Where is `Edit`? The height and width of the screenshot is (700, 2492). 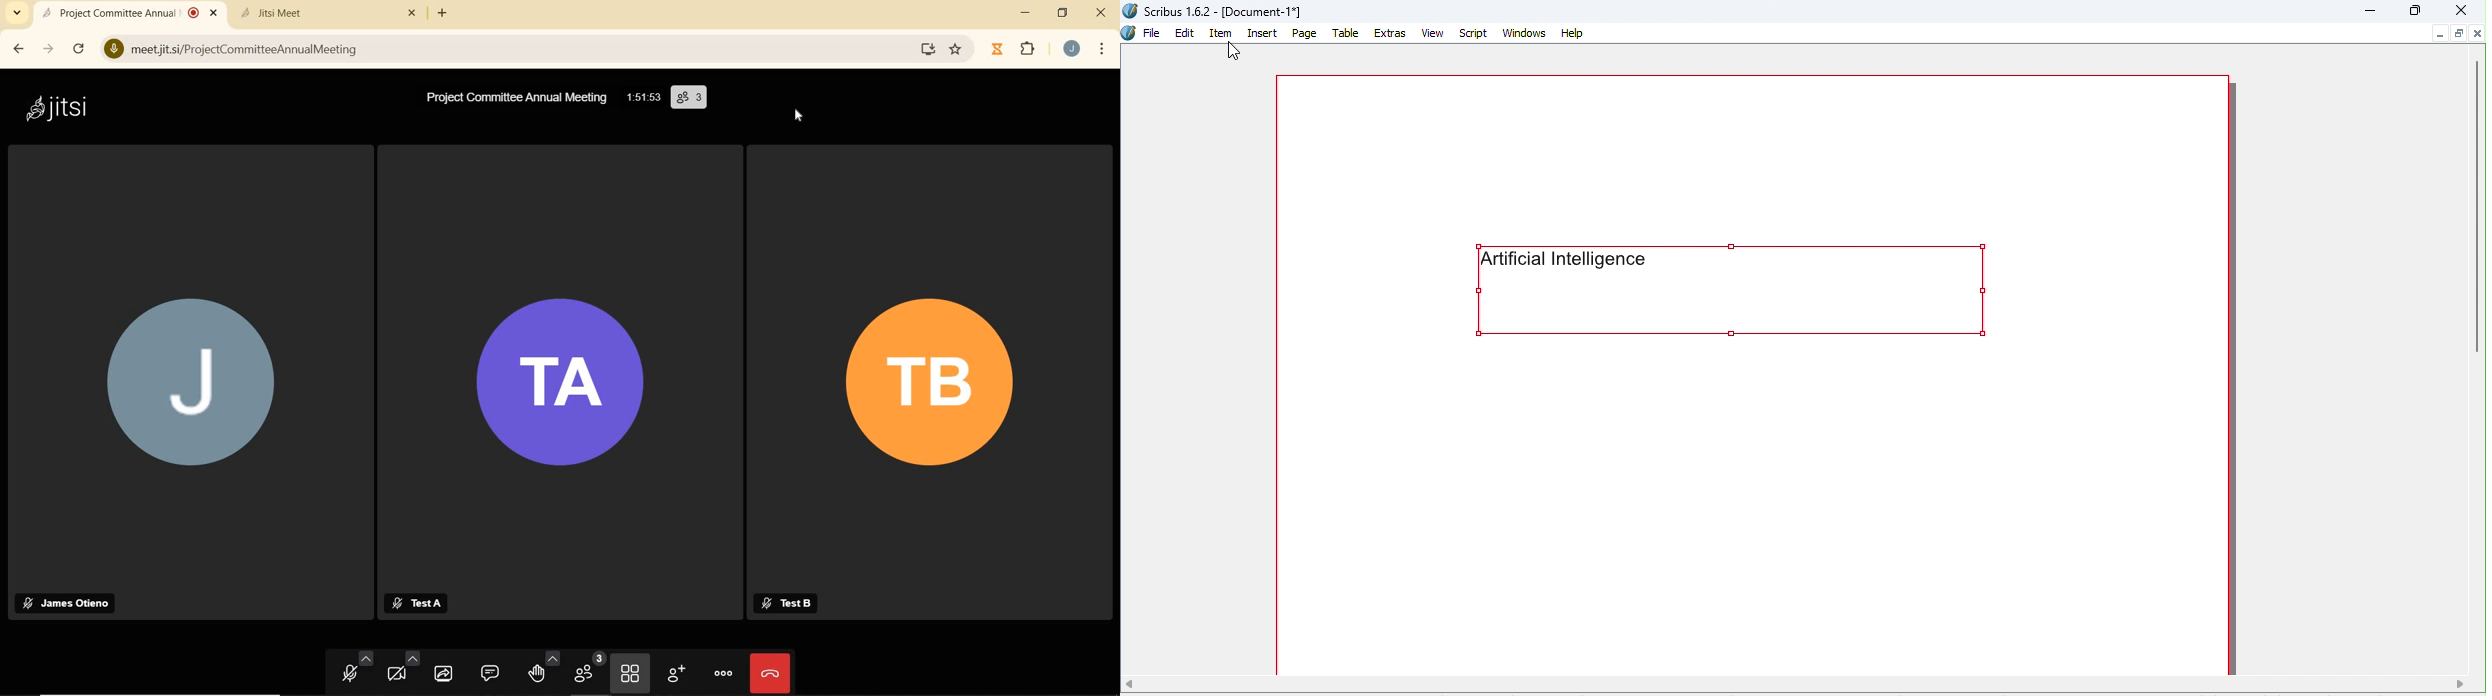 Edit is located at coordinates (1182, 34).